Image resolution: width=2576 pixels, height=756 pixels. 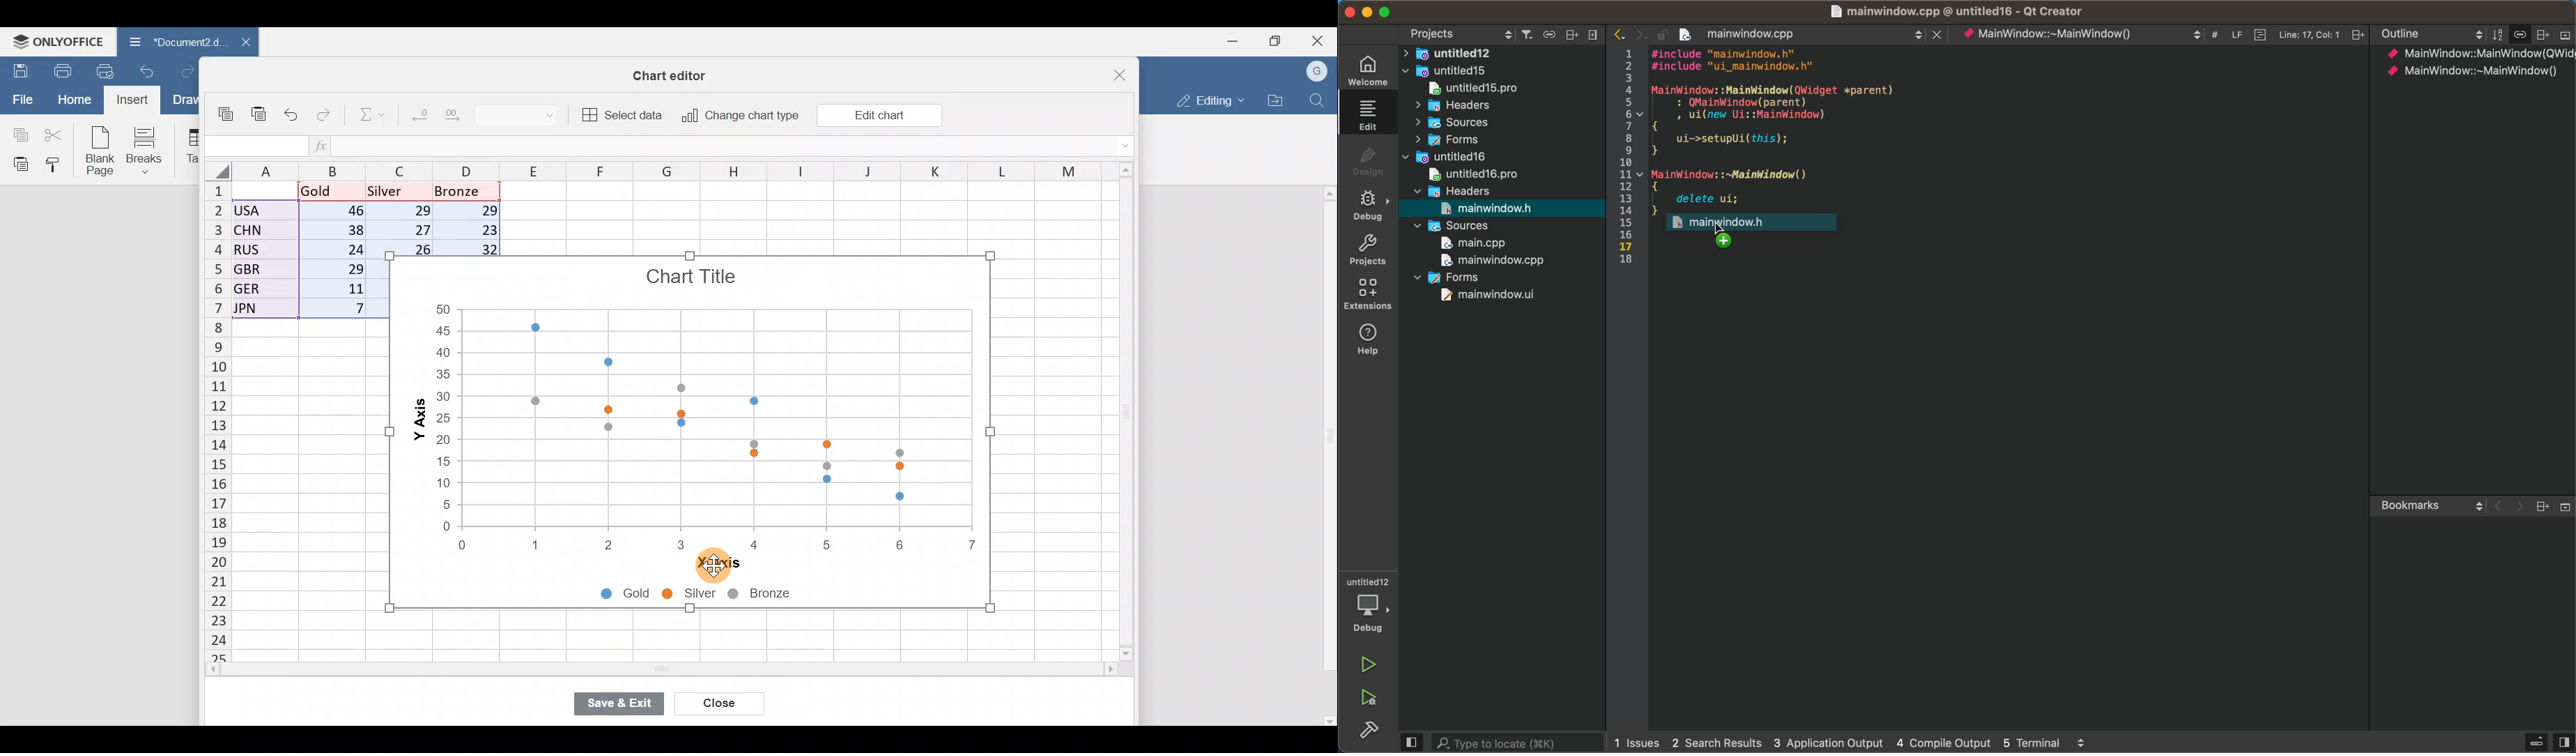 What do you see at coordinates (1318, 100) in the screenshot?
I see `Find` at bounding box center [1318, 100].